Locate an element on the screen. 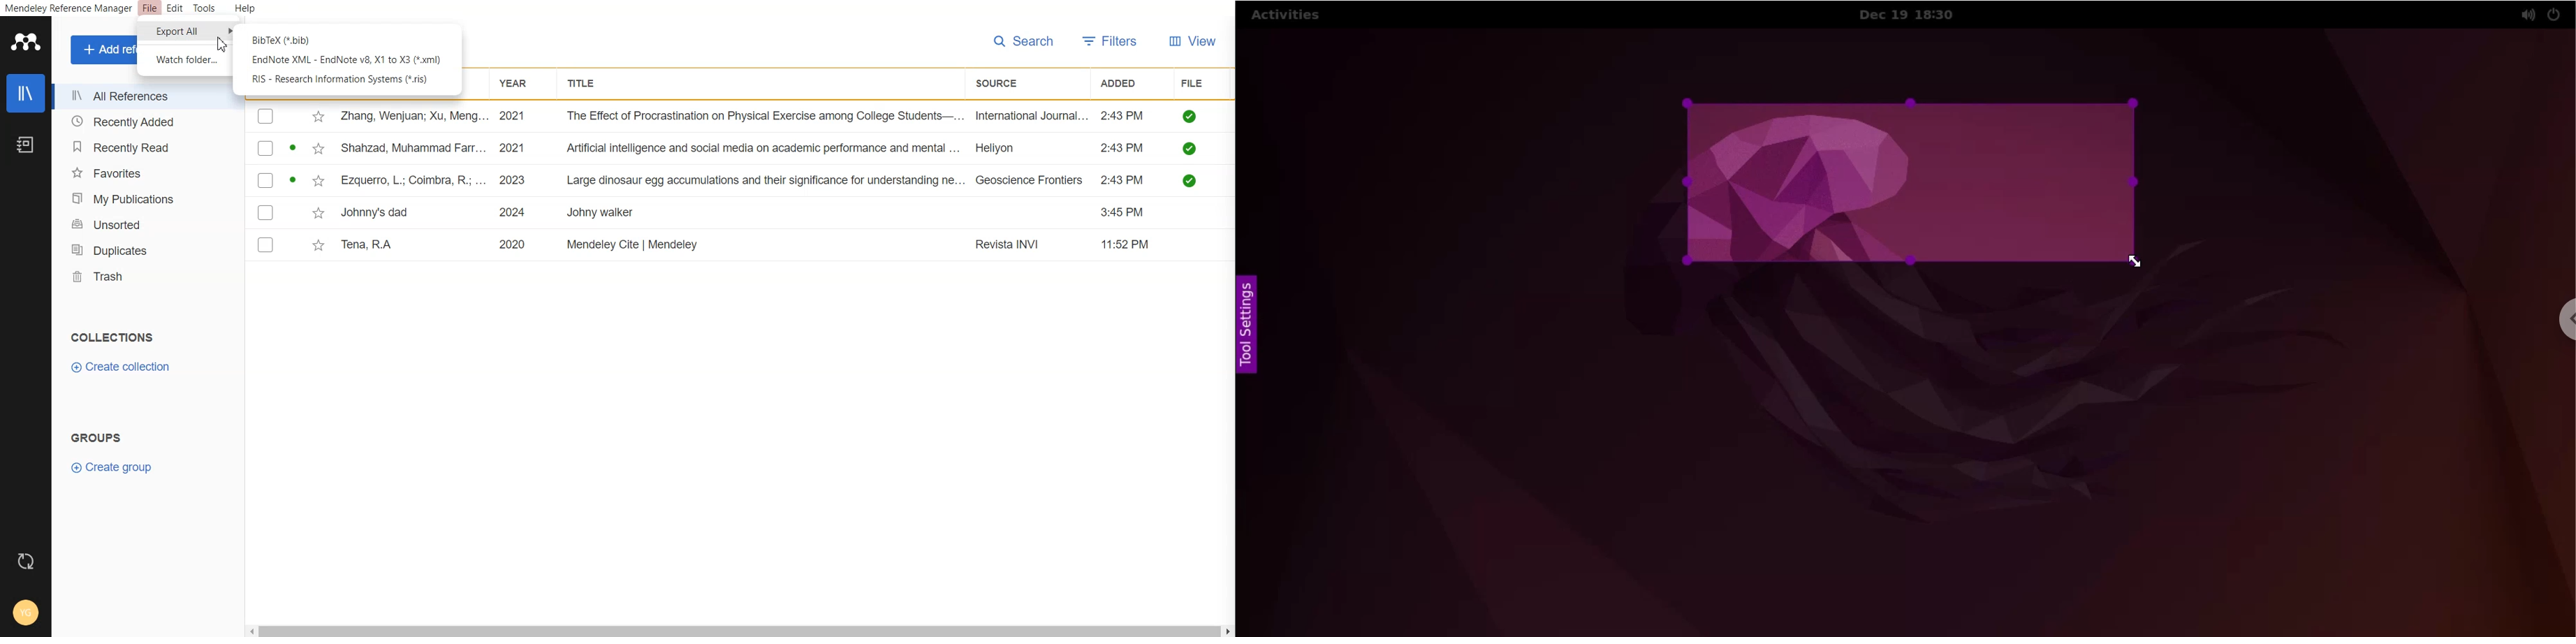 This screenshot has height=644, width=2576. 3:45 PM is located at coordinates (1126, 212).